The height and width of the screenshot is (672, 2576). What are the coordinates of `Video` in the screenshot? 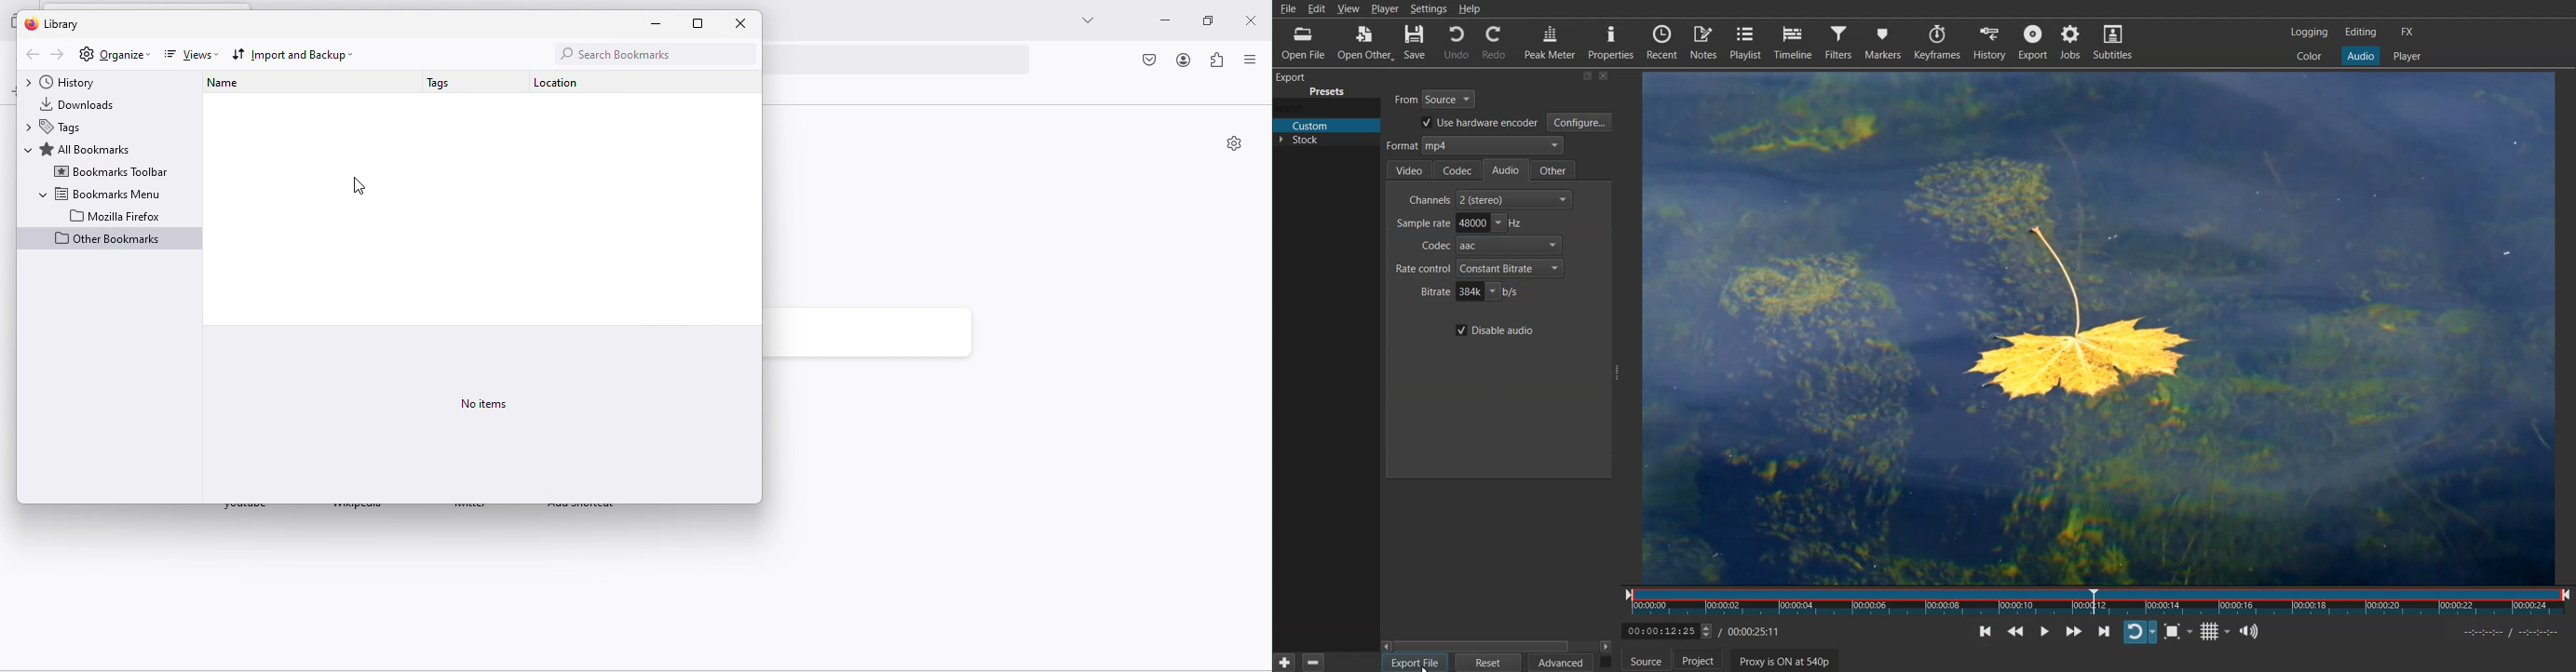 It's located at (1409, 170).